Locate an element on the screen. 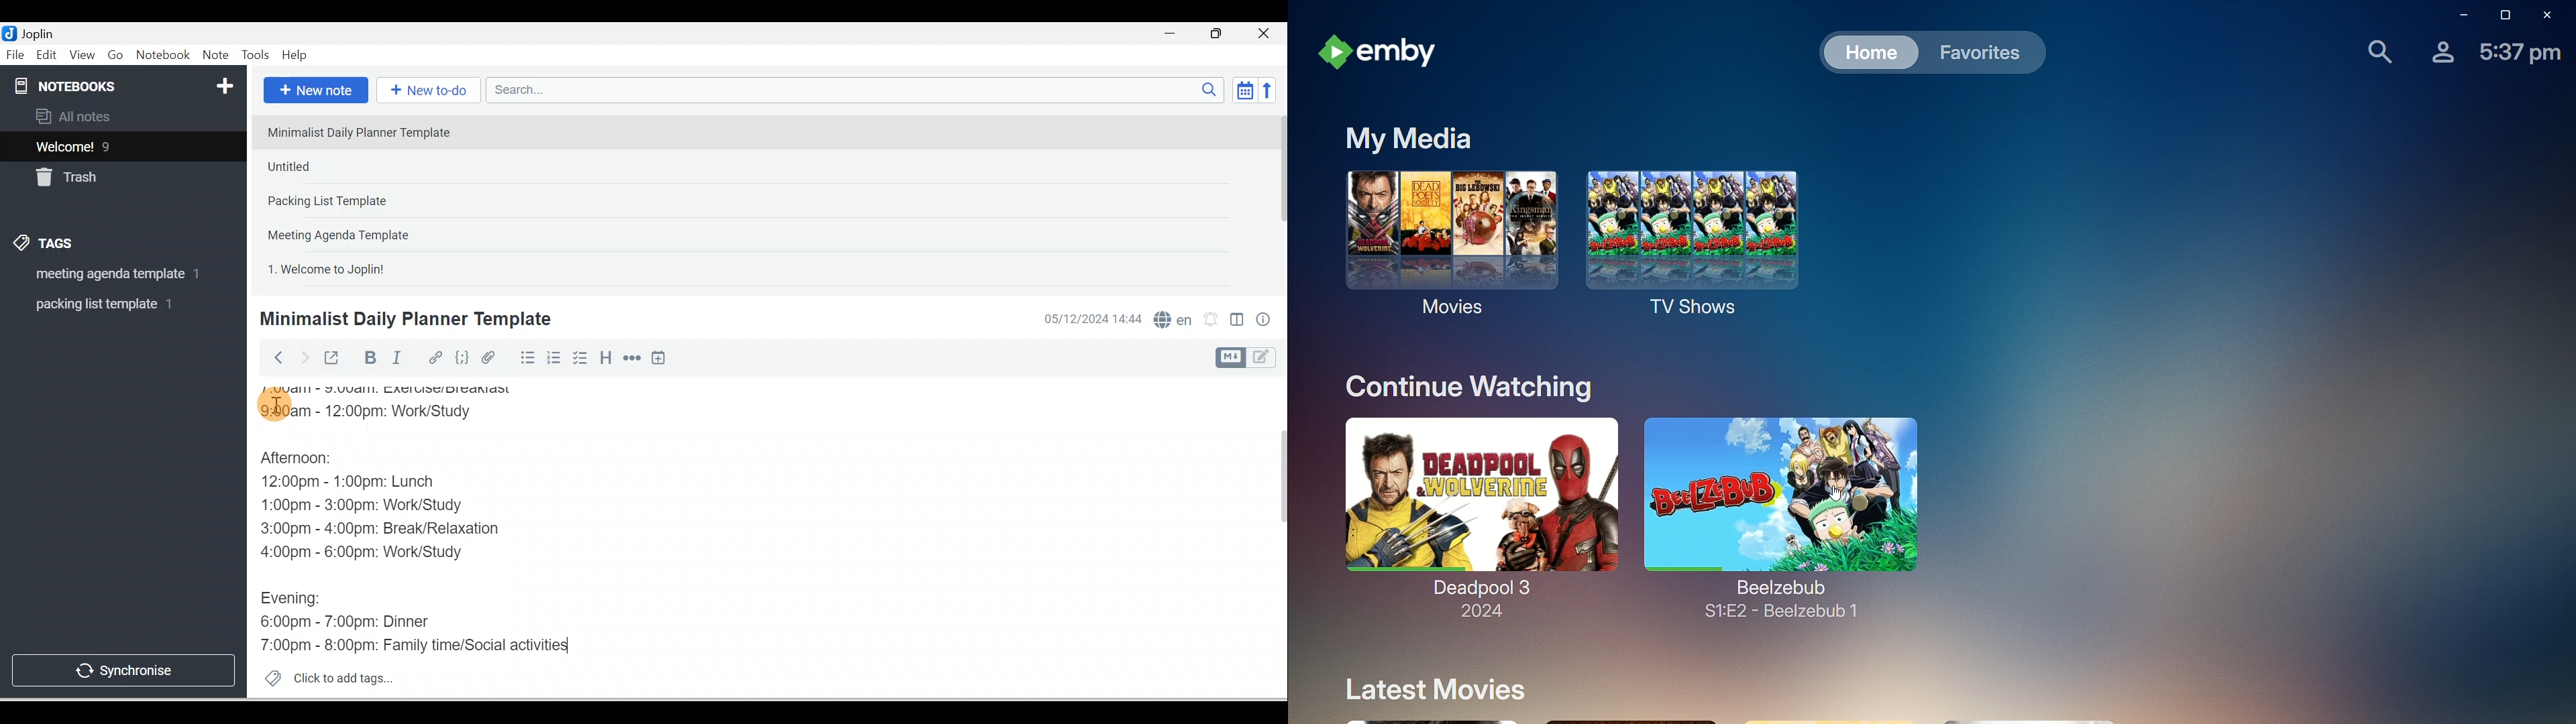 Image resolution: width=2576 pixels, height=728 pixels. Bold is located at coordinates (368, 358).